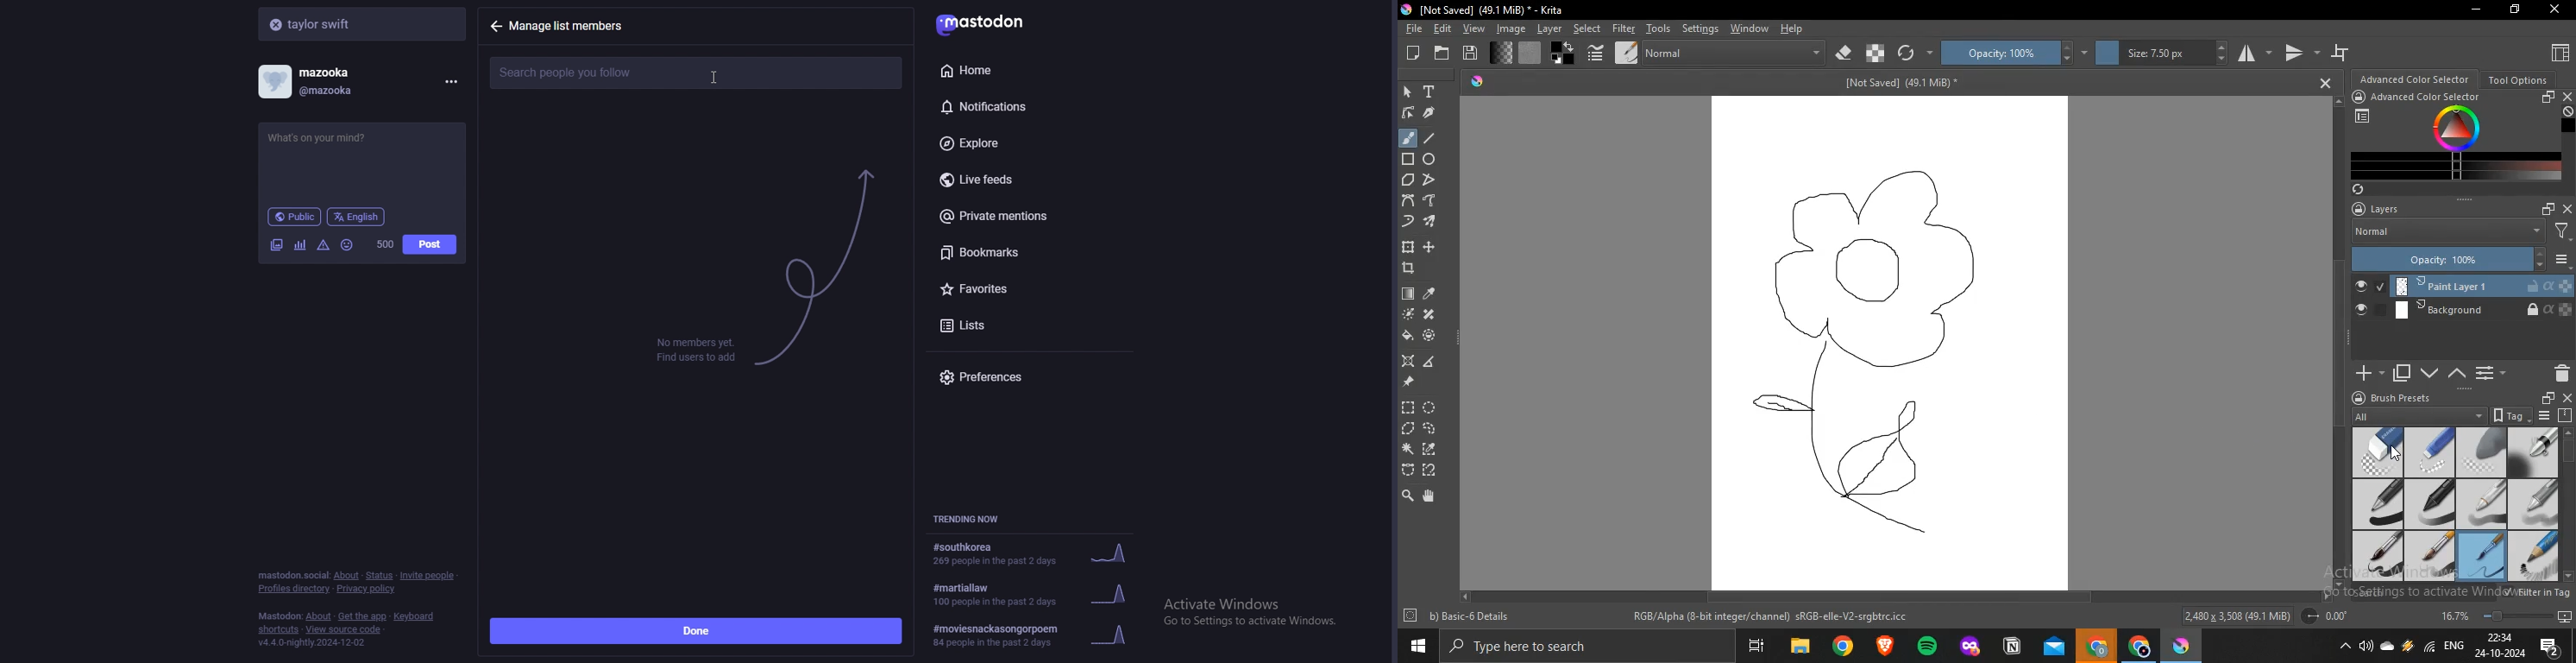  Describe the element at coordinates (2343, 646) in the screenshot. I see `Hidebar` at that location.